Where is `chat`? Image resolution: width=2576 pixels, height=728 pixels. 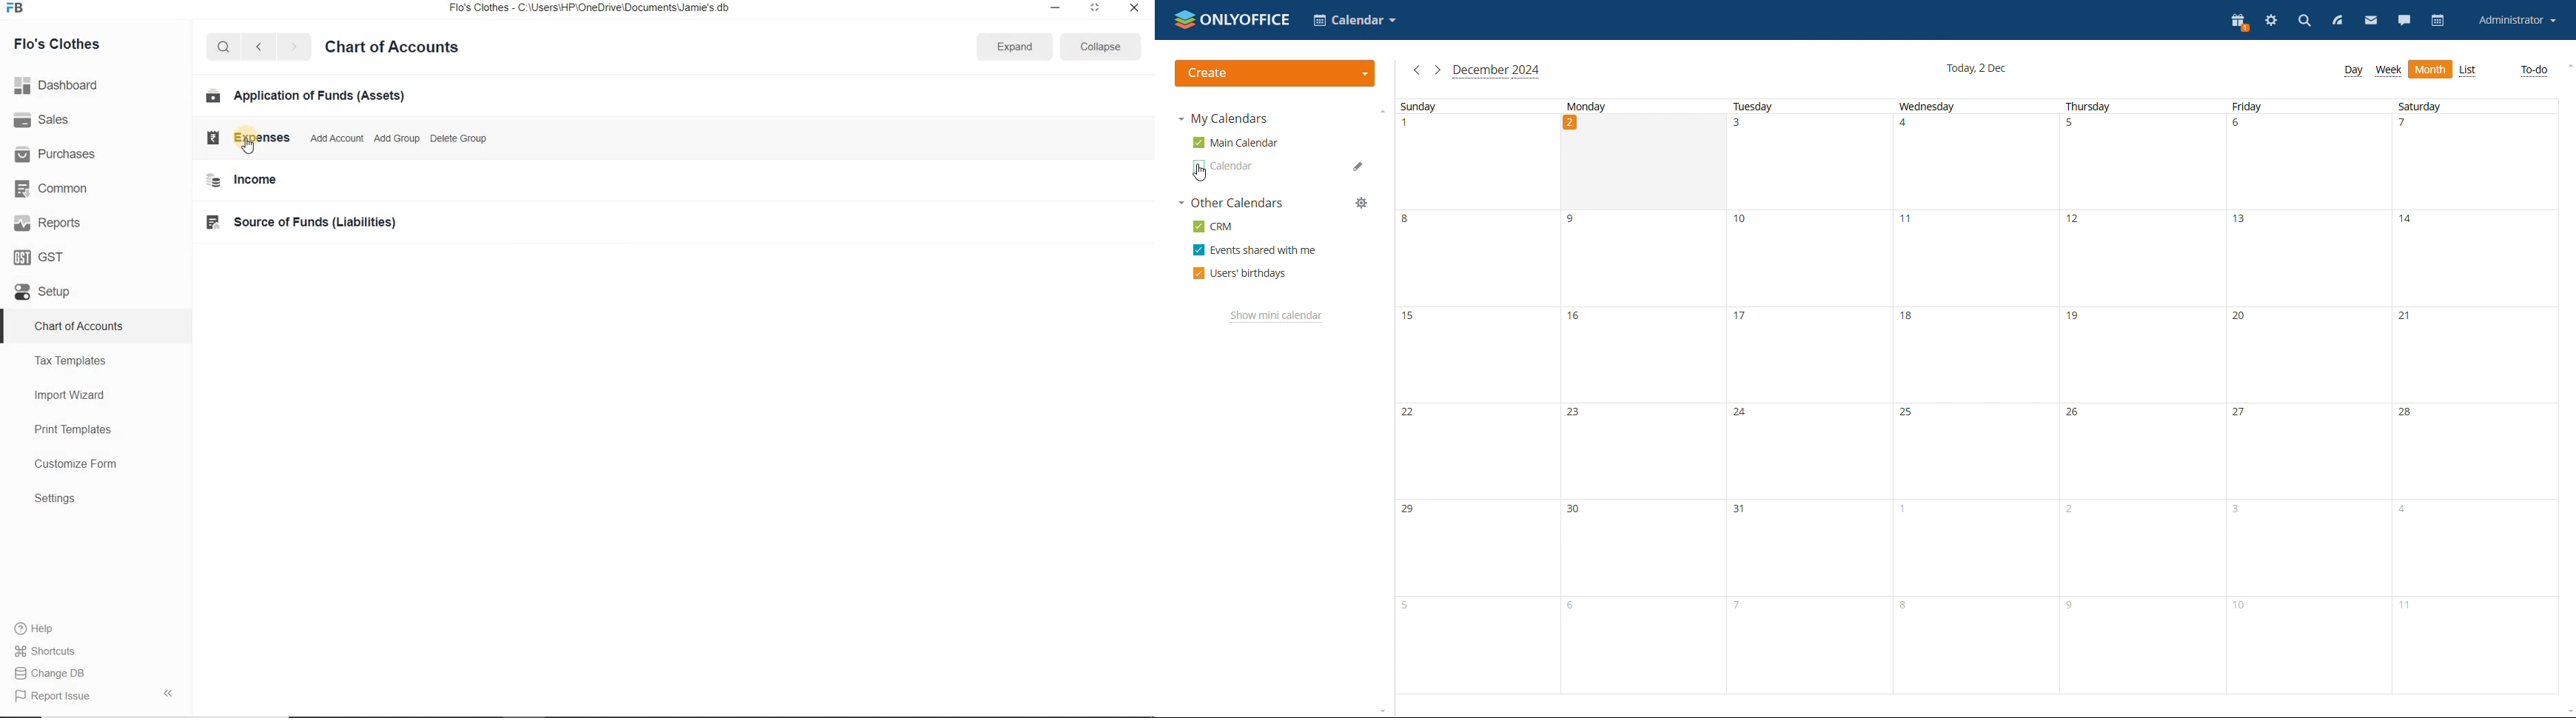 chat is located at coordinates (2404, 21).